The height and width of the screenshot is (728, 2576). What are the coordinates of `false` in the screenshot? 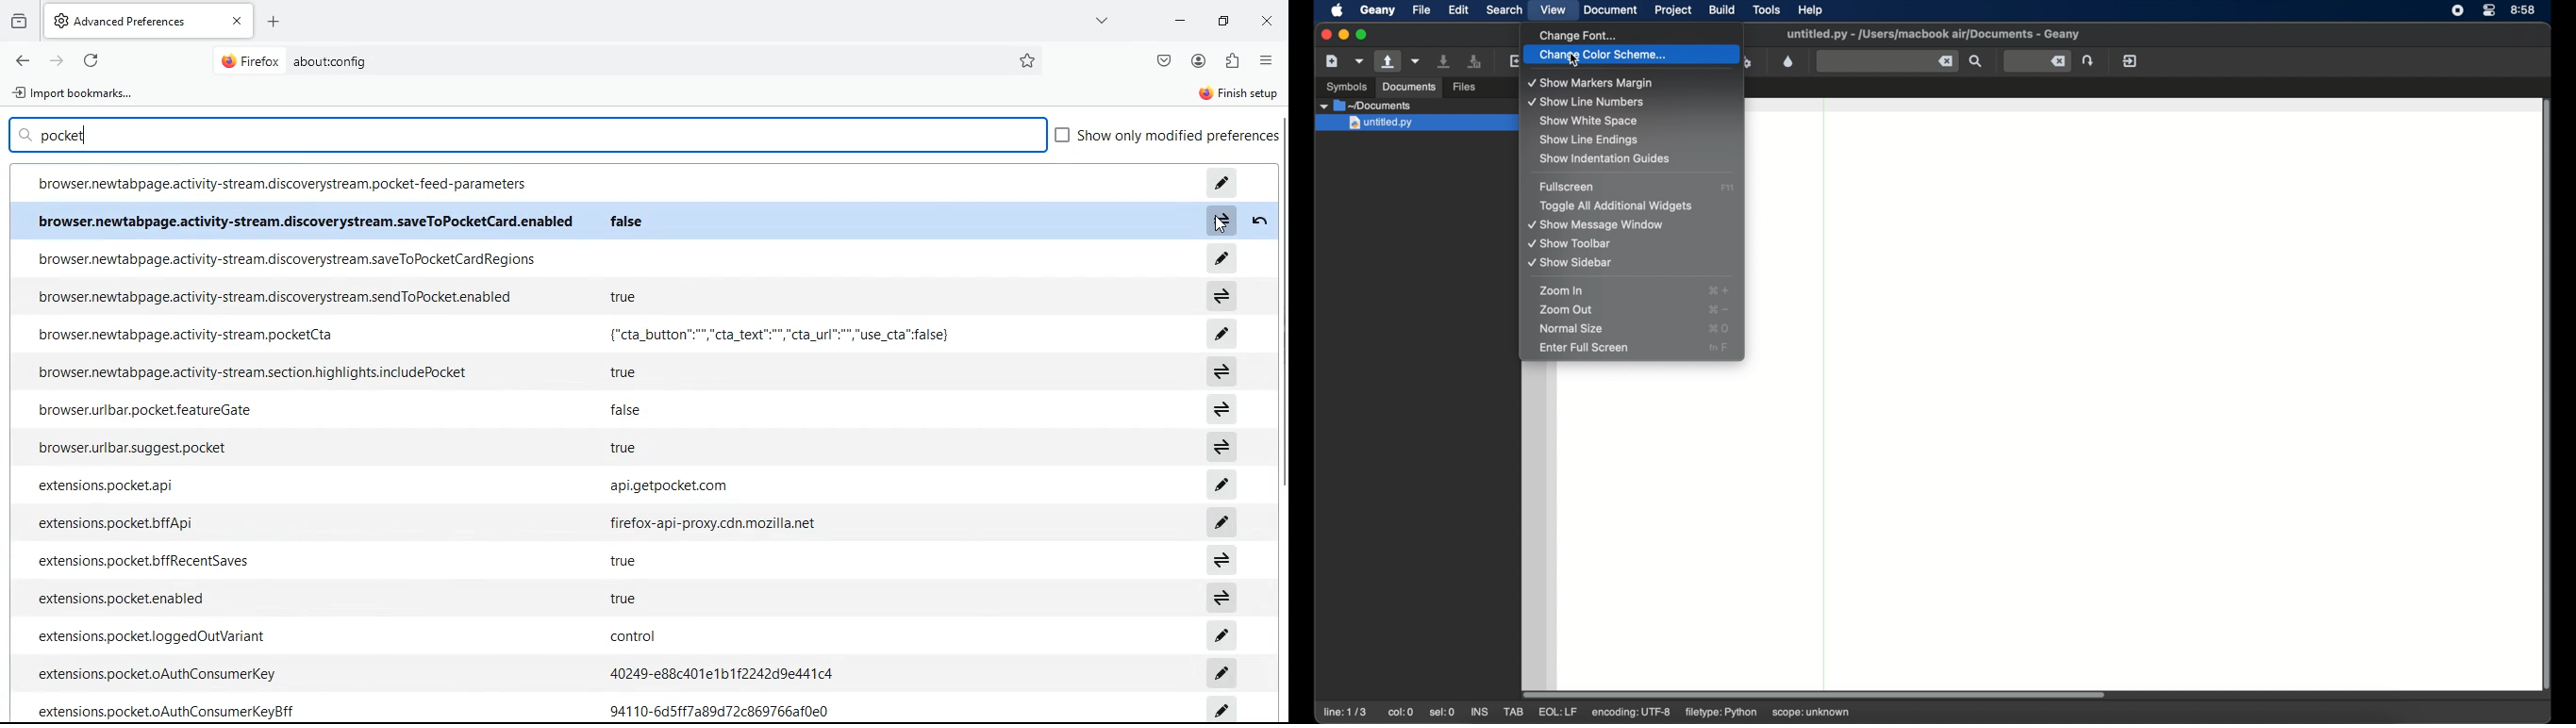 It's located at (623, 411).